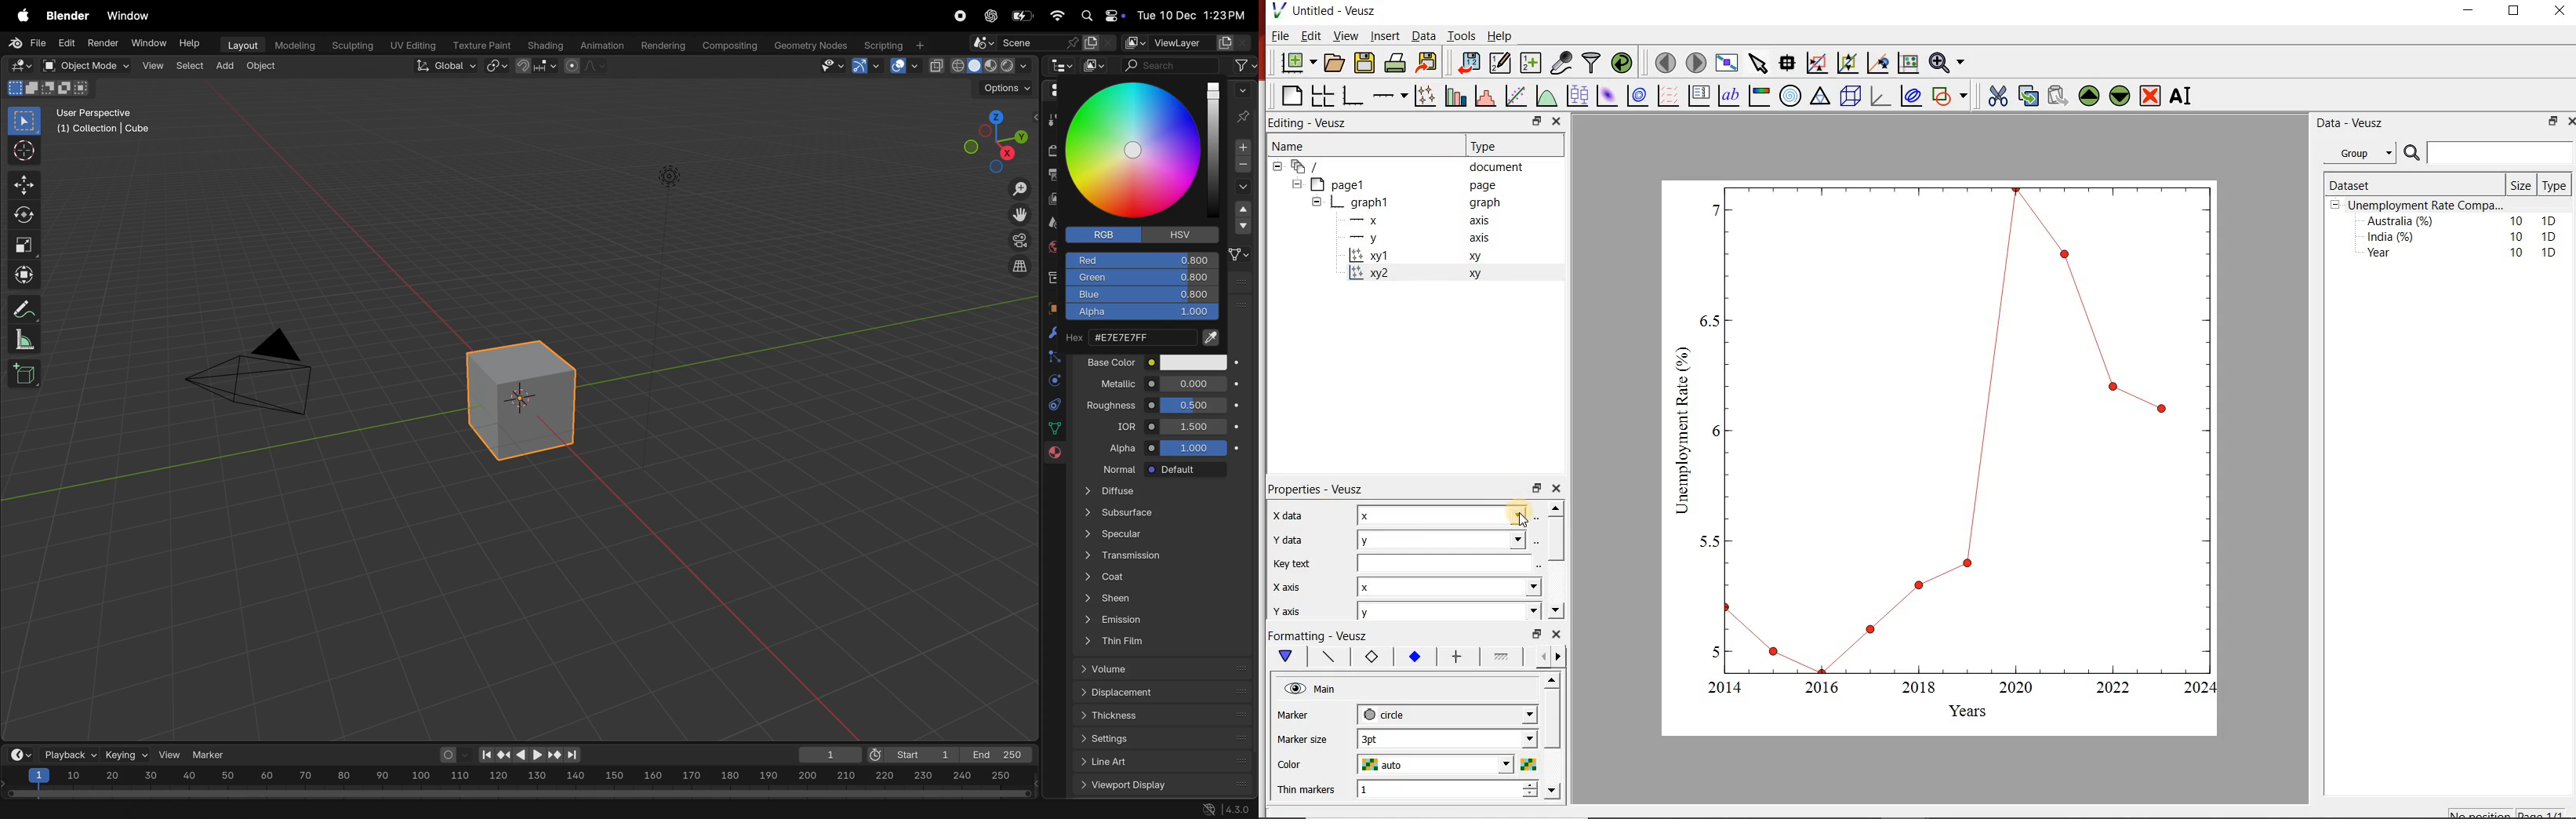  I want to click on color, so click(1302, 765).